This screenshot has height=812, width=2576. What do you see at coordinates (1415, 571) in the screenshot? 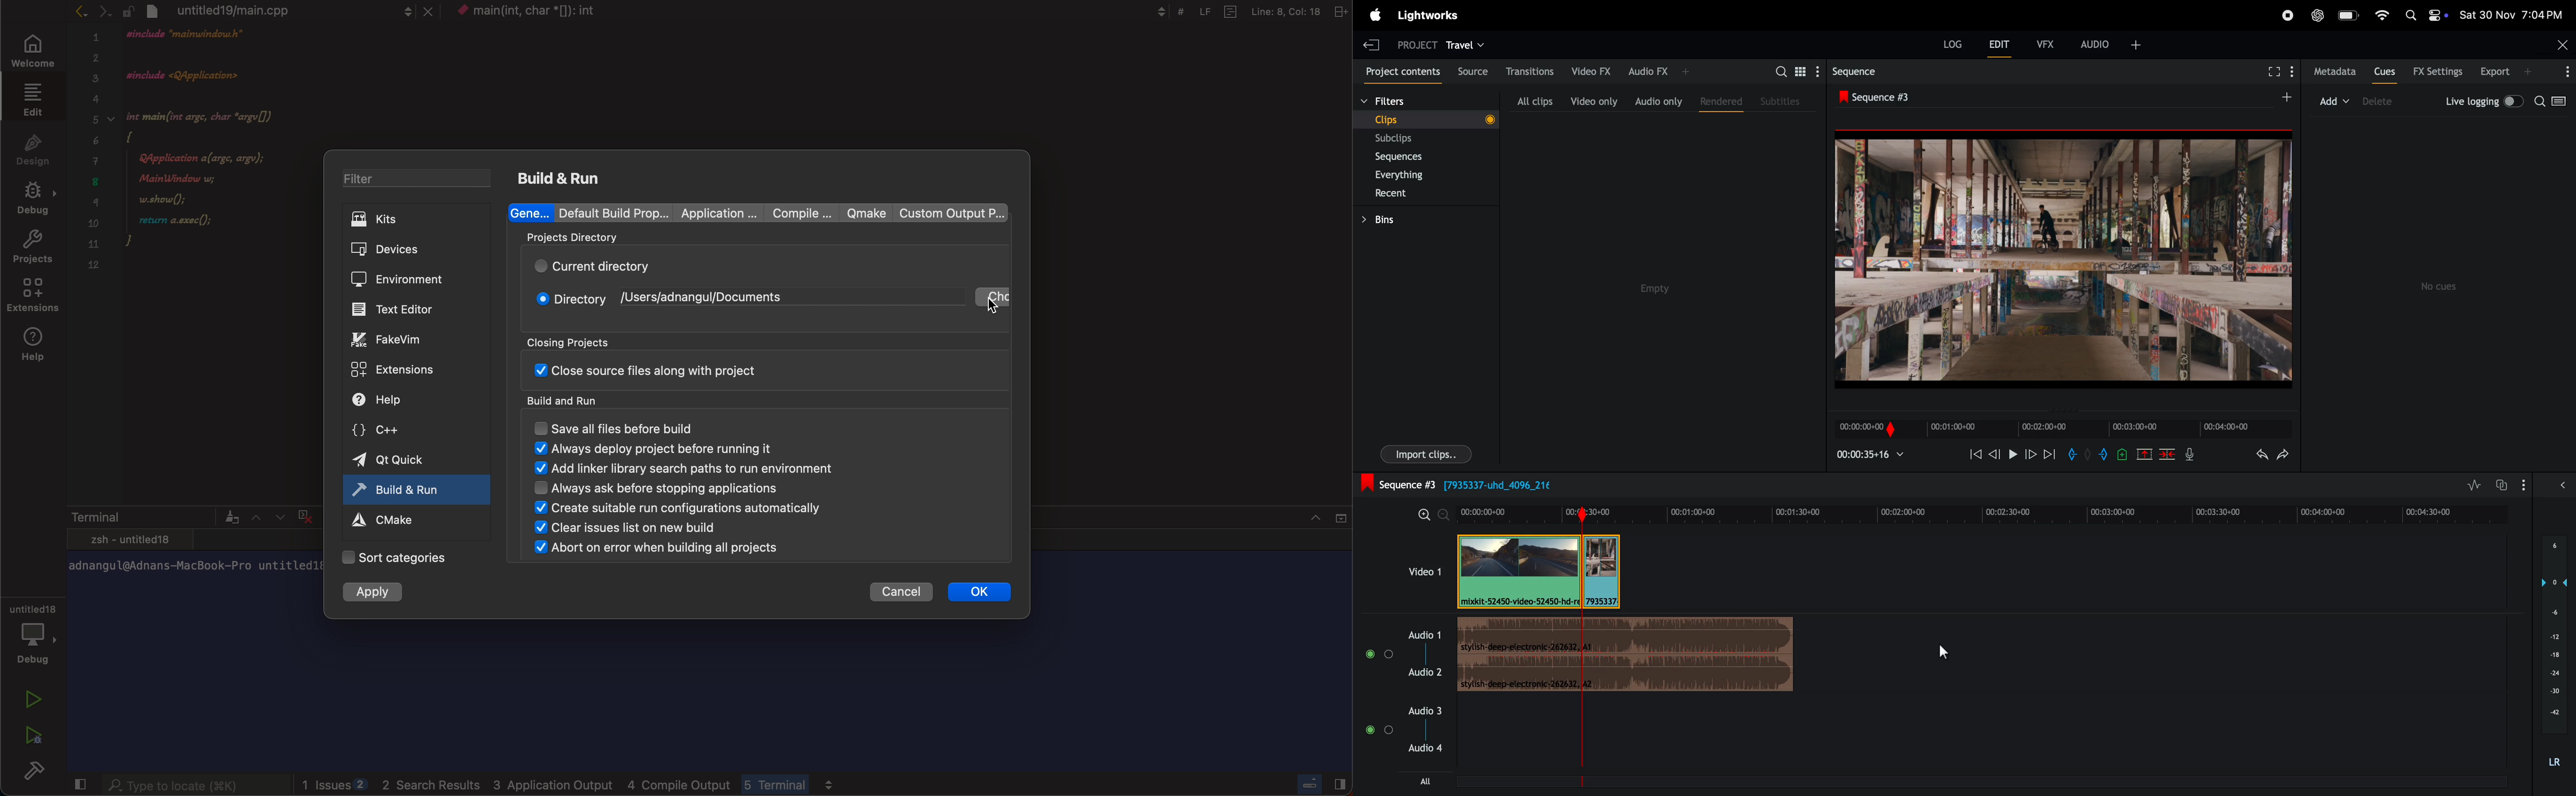
I see `video` at bounding box center [1415, 571].